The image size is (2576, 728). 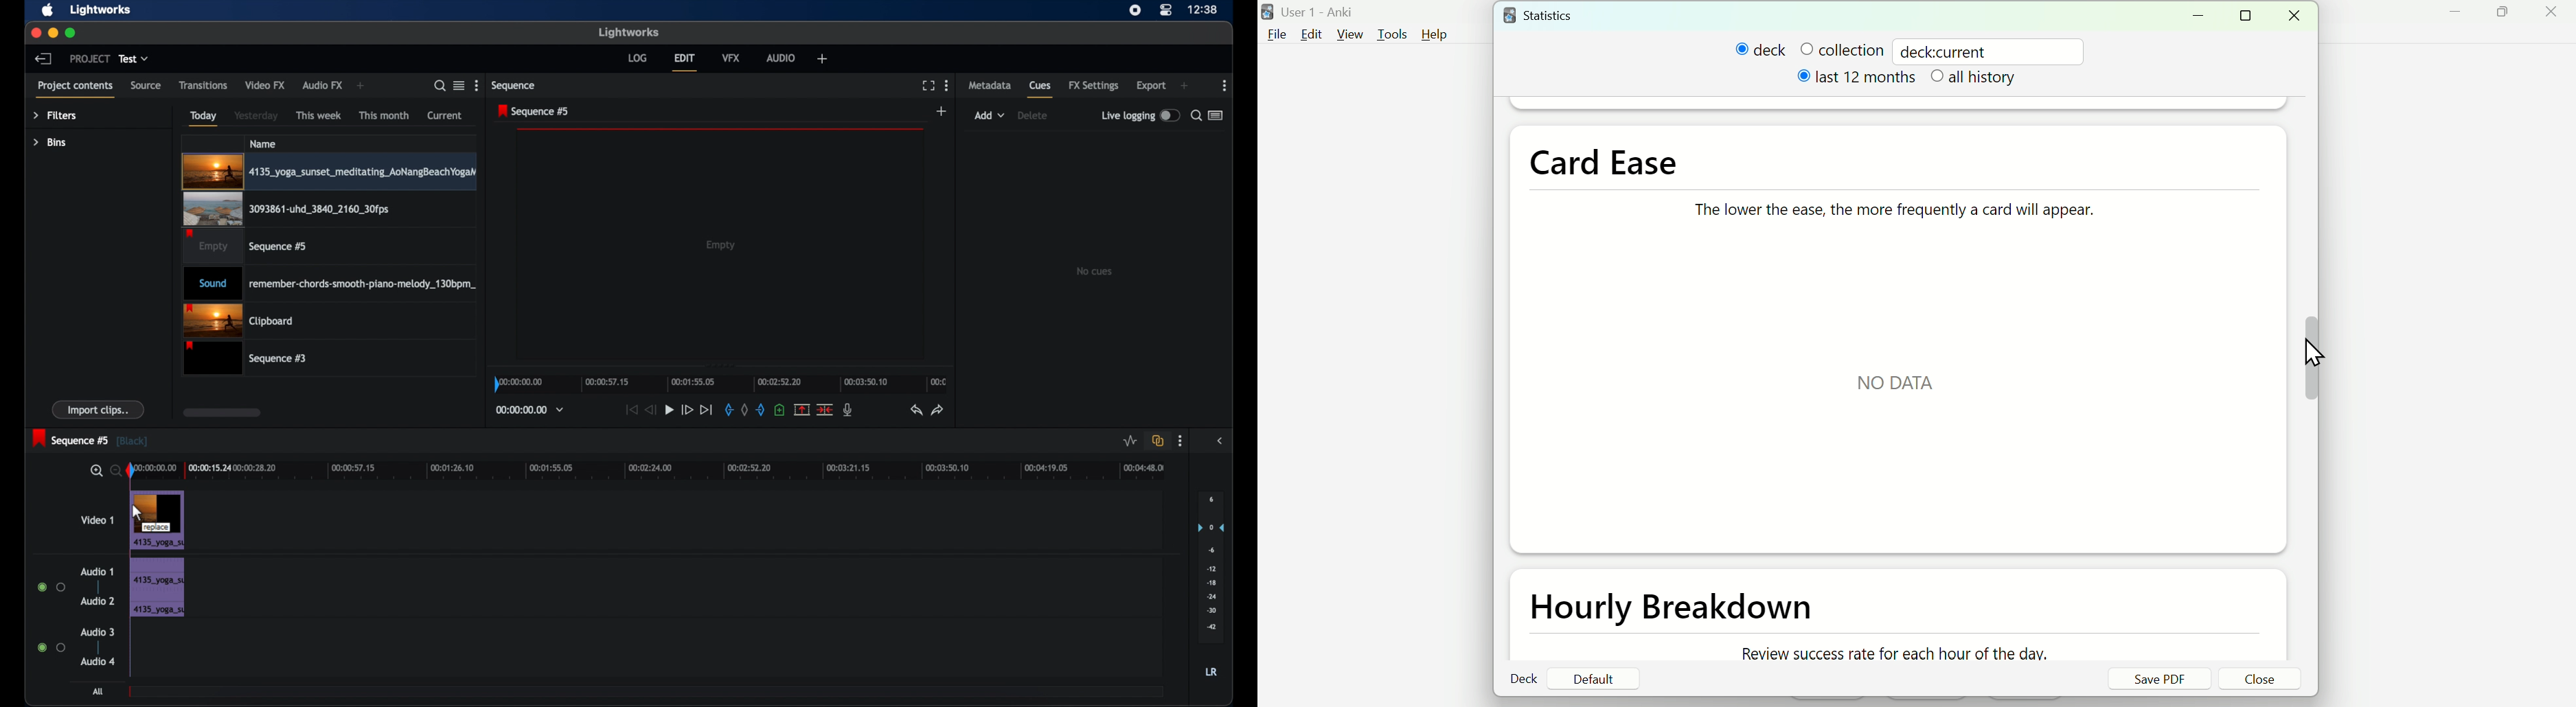 What do you see at coordinates (221, 412) in the screenshot?
I see `scroll box` at bounding box center [221, 412].